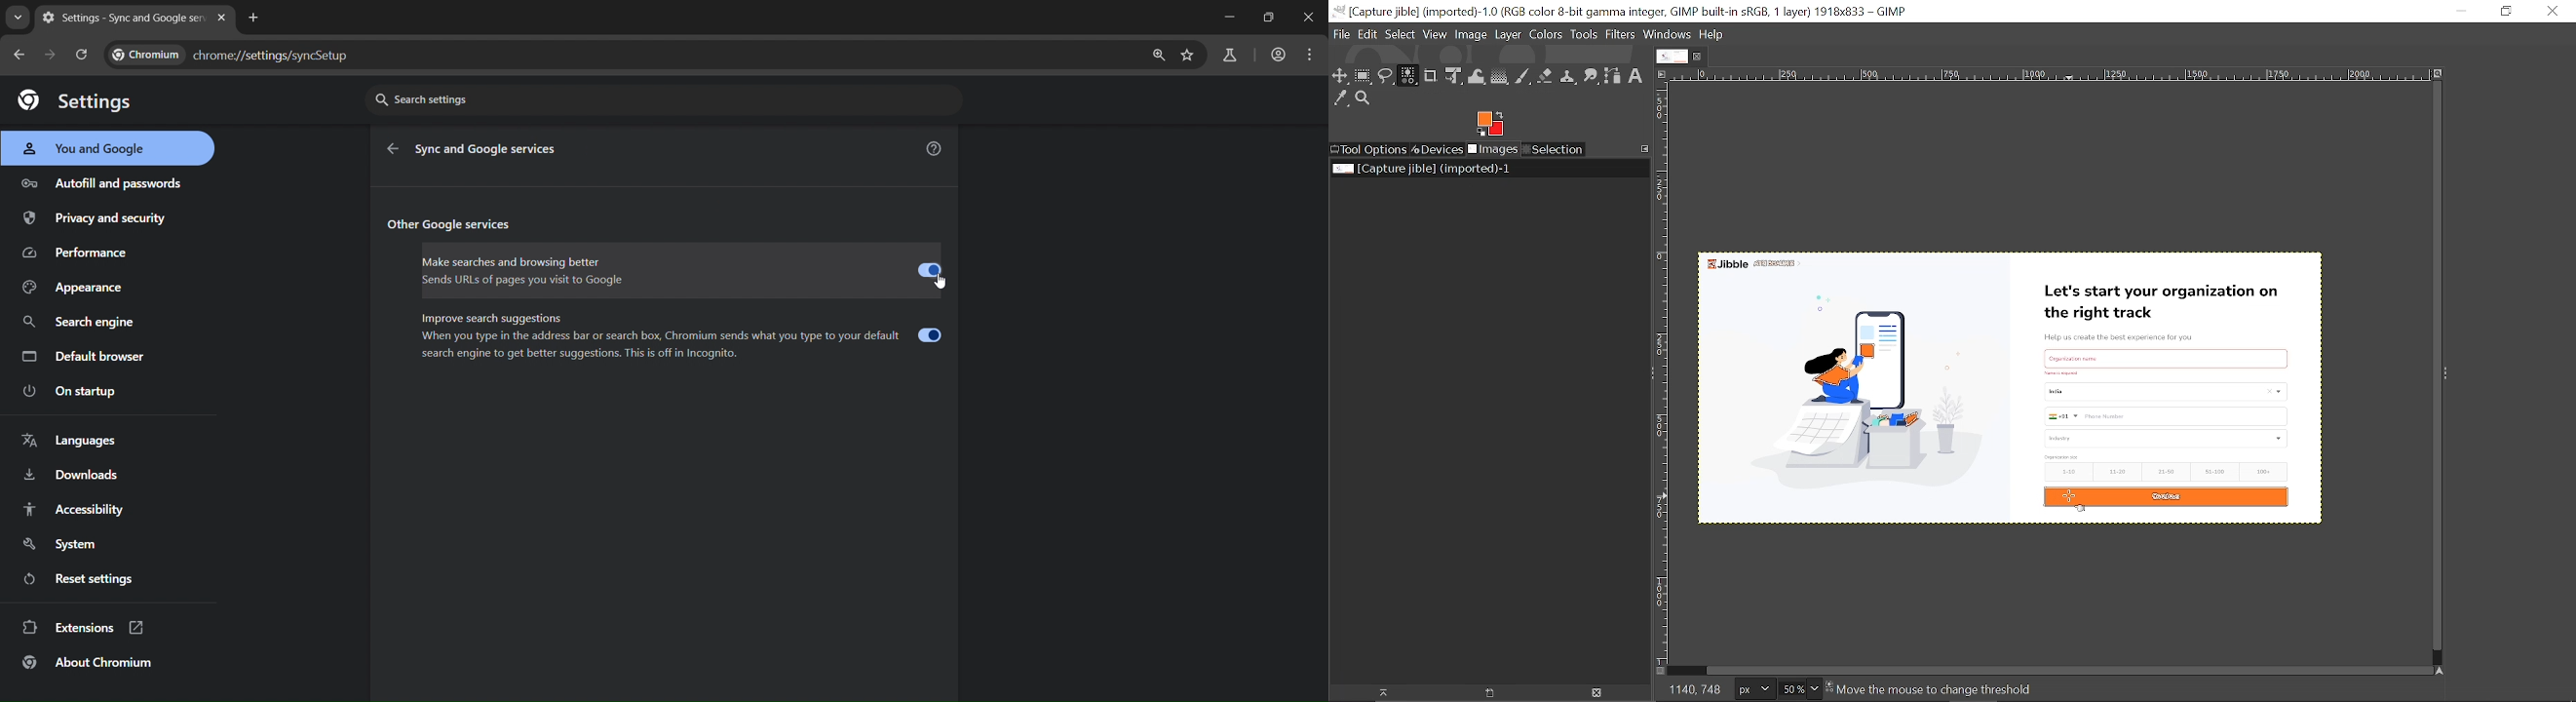  Describe the element at coordinates (1555, 149) in the screenshot. I see `Selection` at that location.